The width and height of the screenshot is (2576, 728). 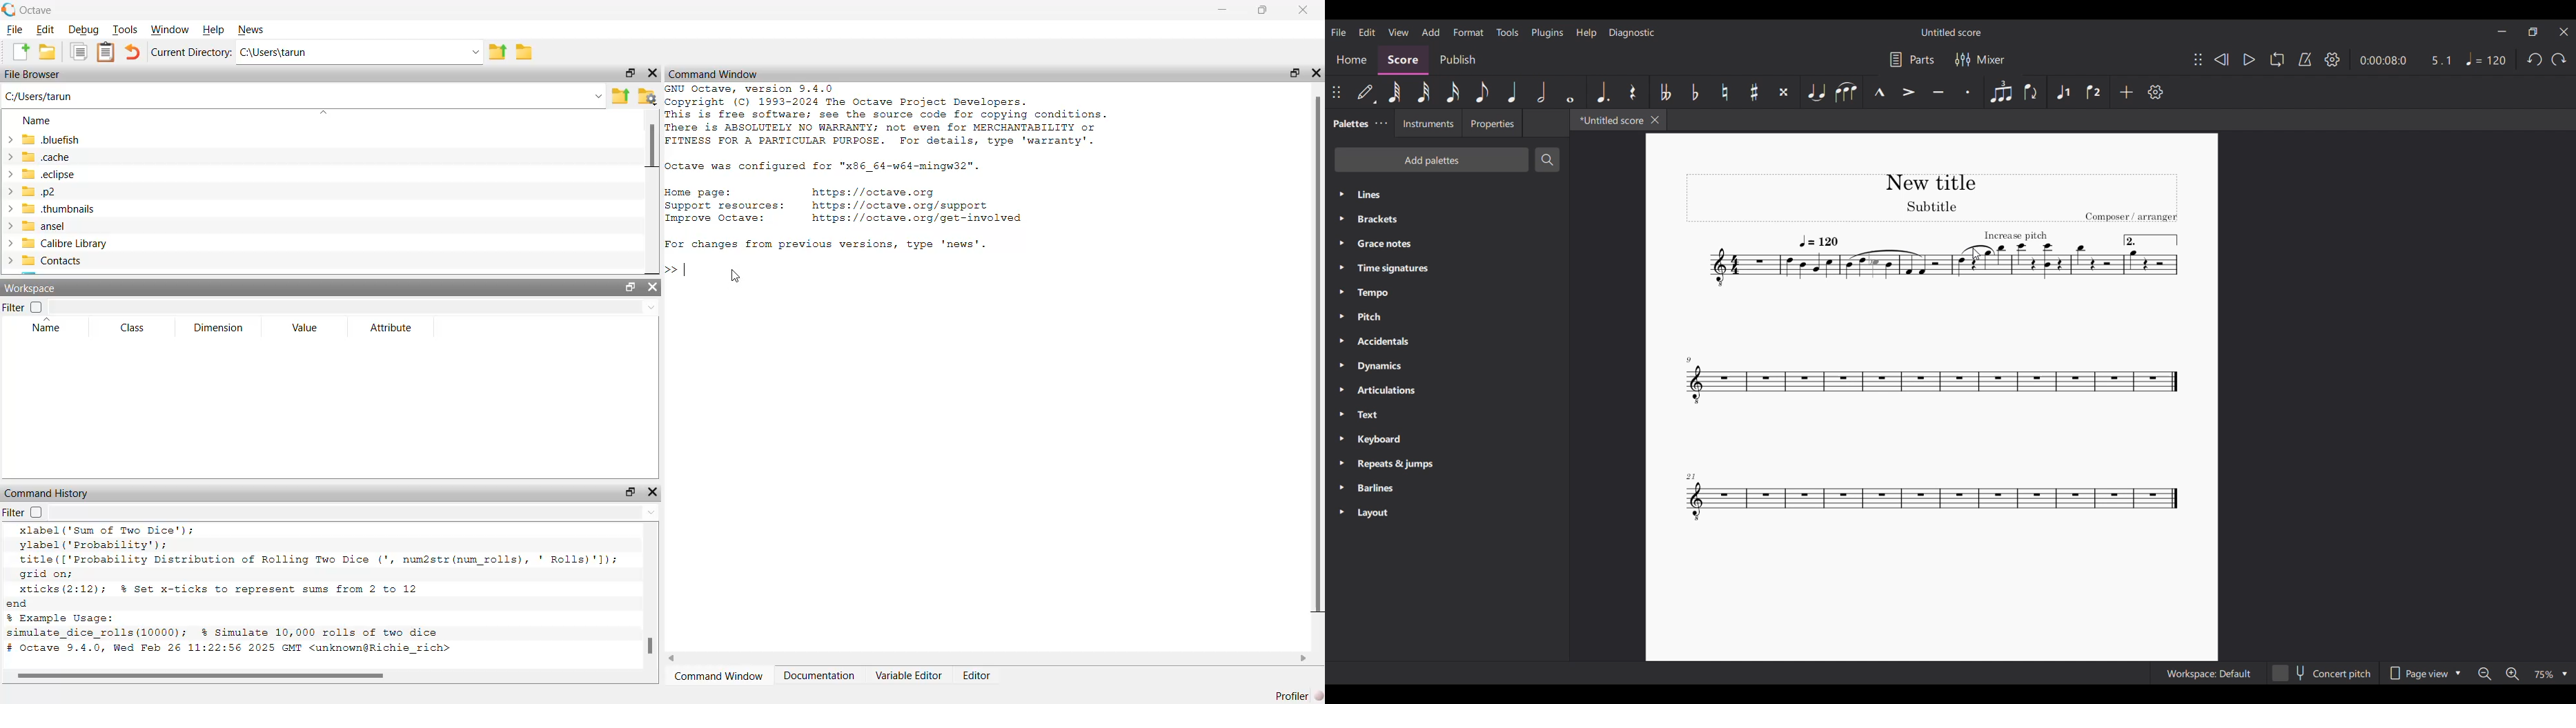 I want to click on Brackets, so click(x=1447, y=219).